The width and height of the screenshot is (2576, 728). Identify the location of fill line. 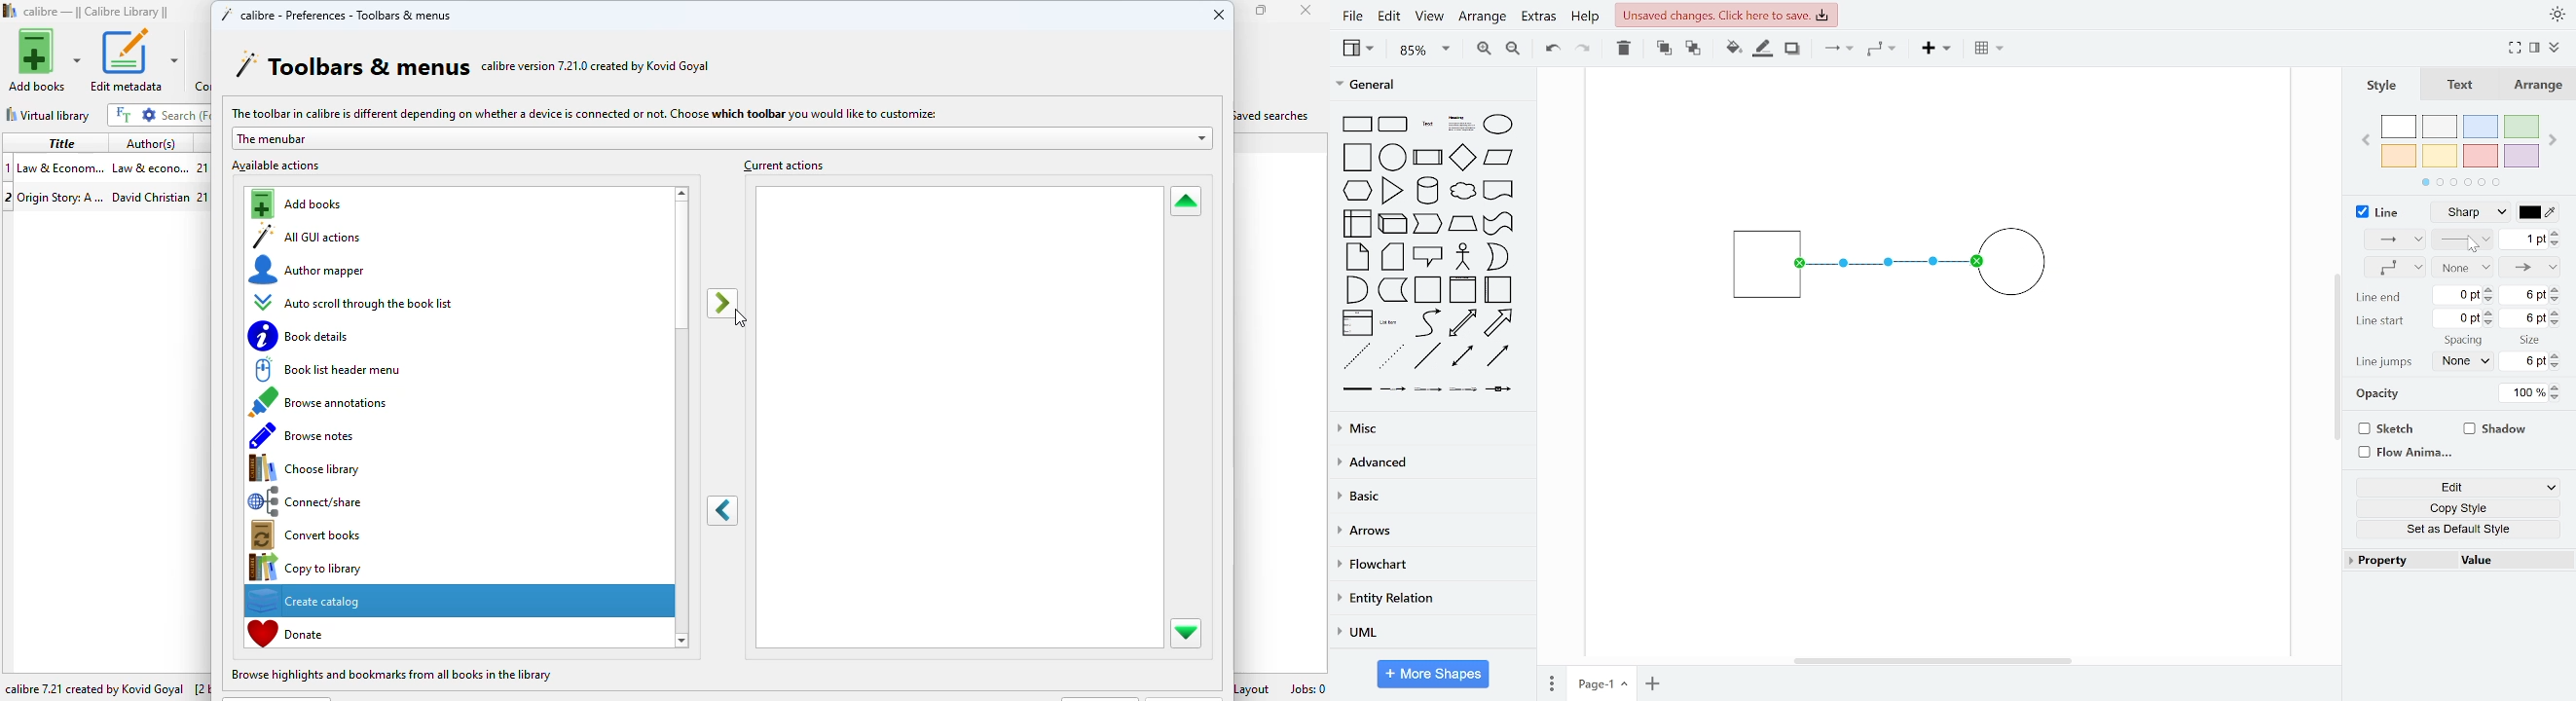
(1762, 49).